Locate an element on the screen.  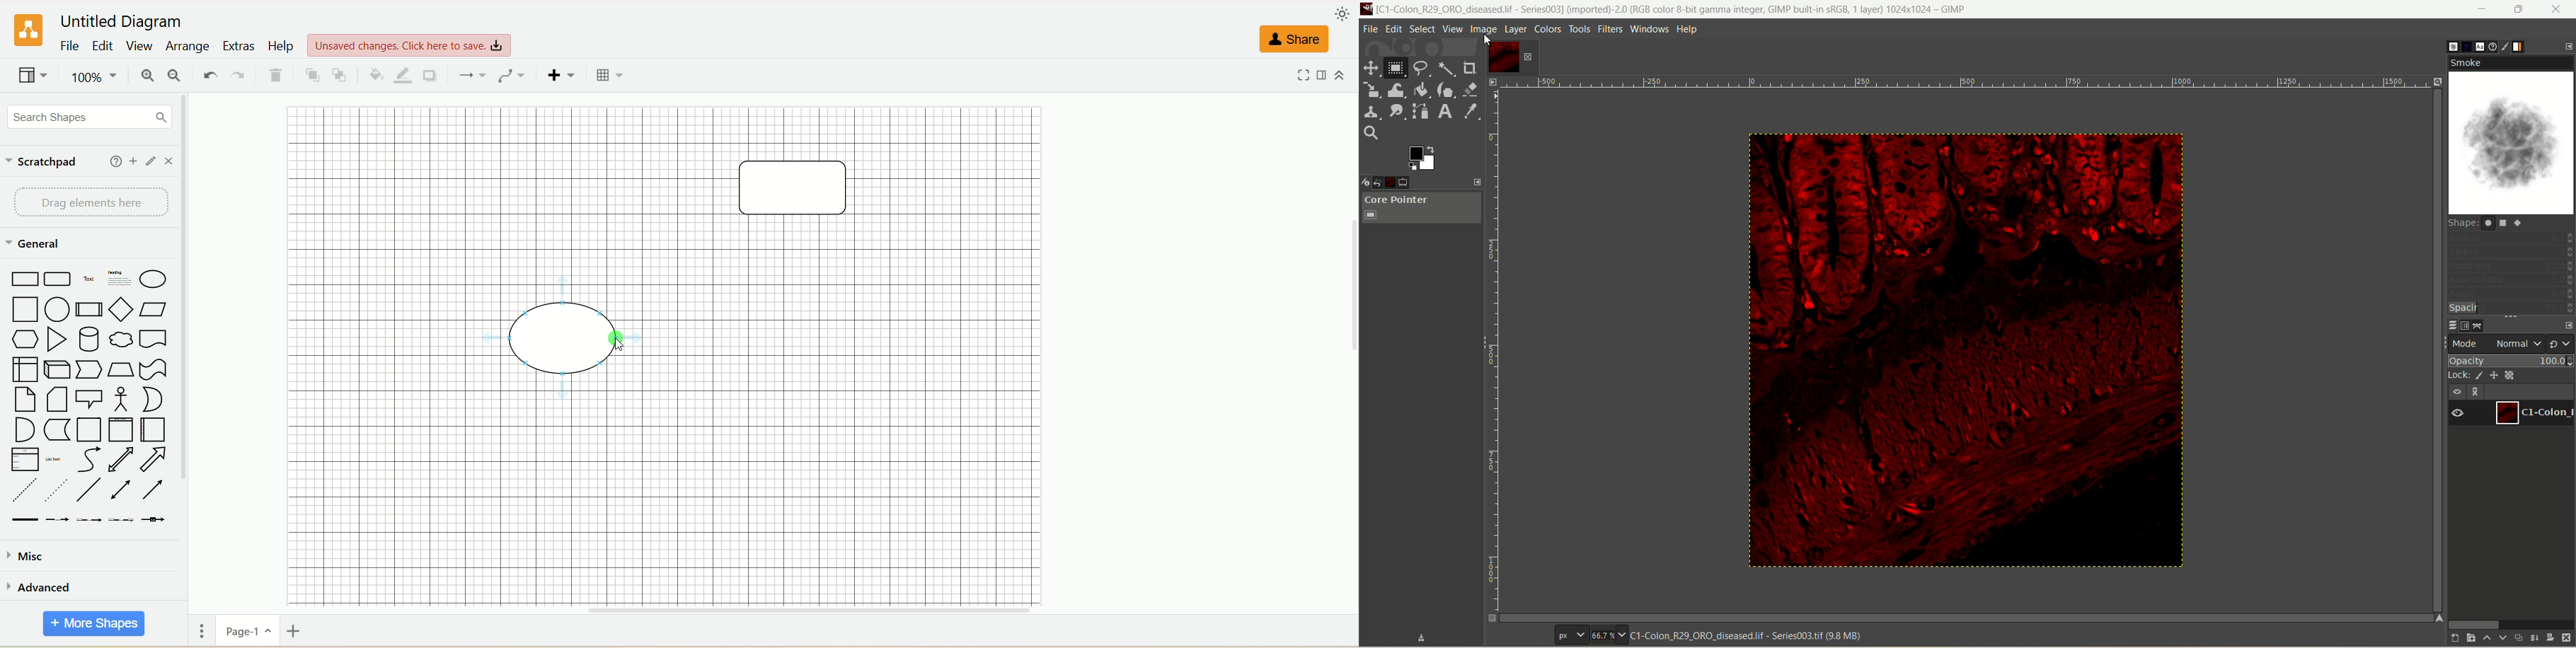
scratchpad is located at coordinates (45, 163).